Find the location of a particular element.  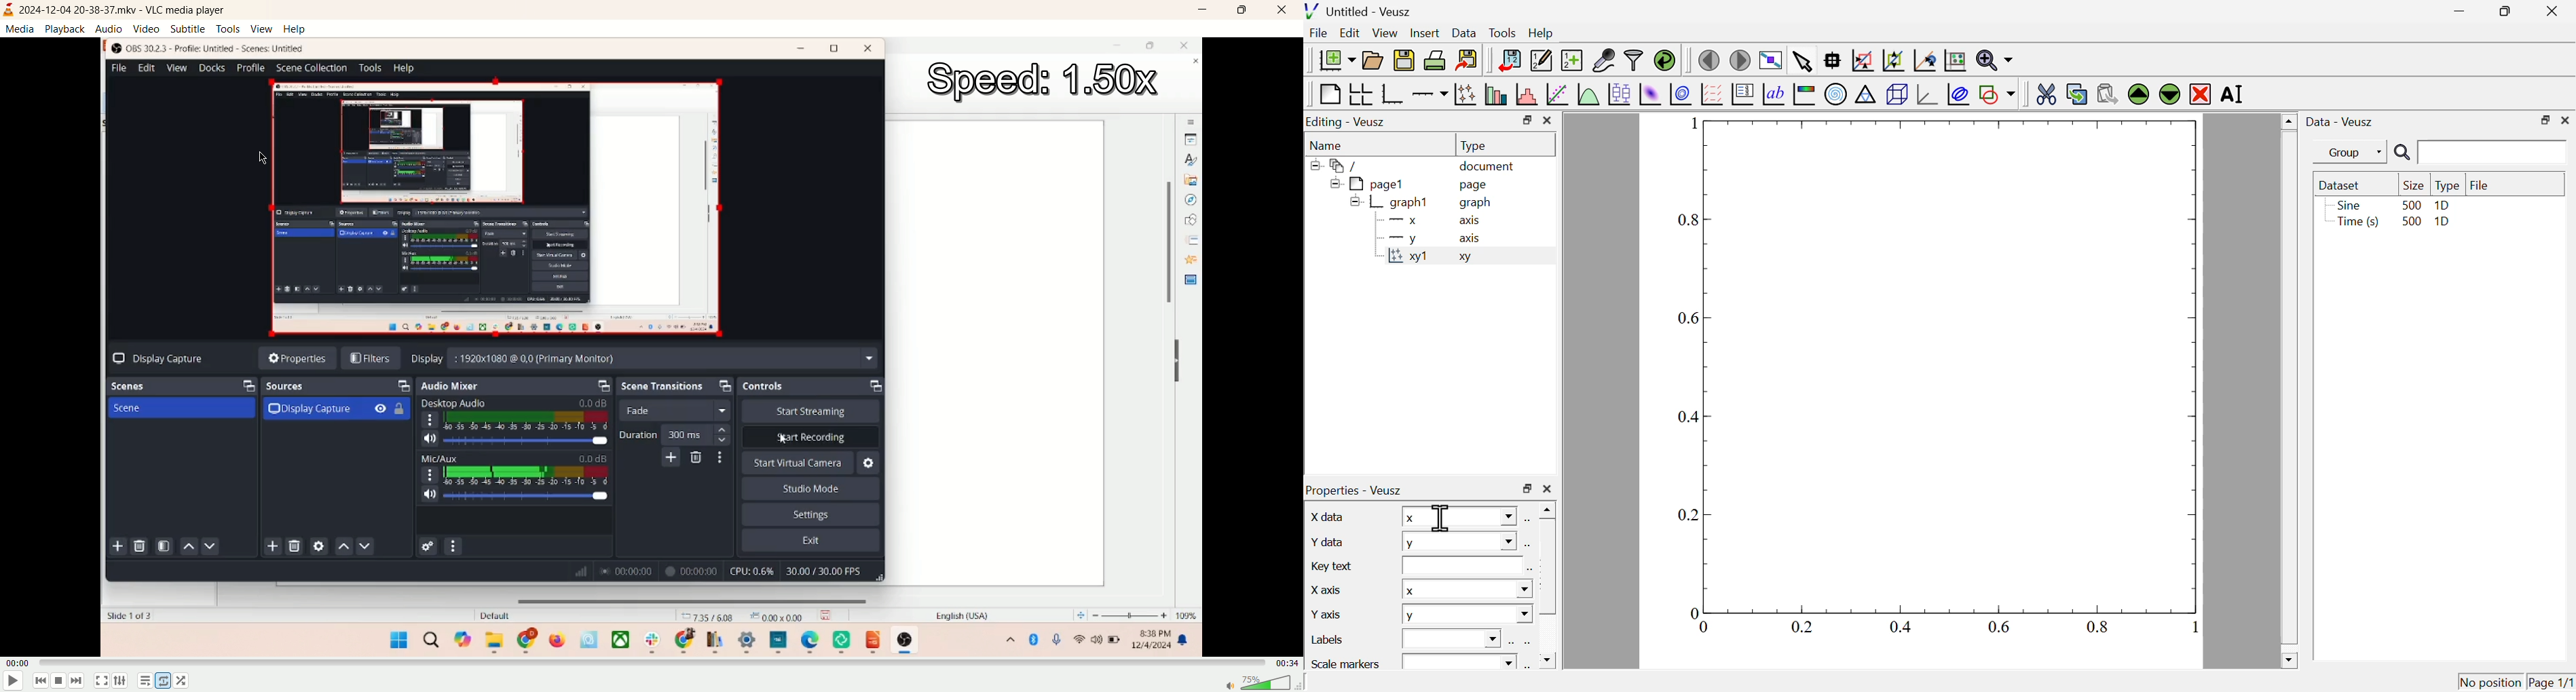

stop is located at coordinates (60, 681).